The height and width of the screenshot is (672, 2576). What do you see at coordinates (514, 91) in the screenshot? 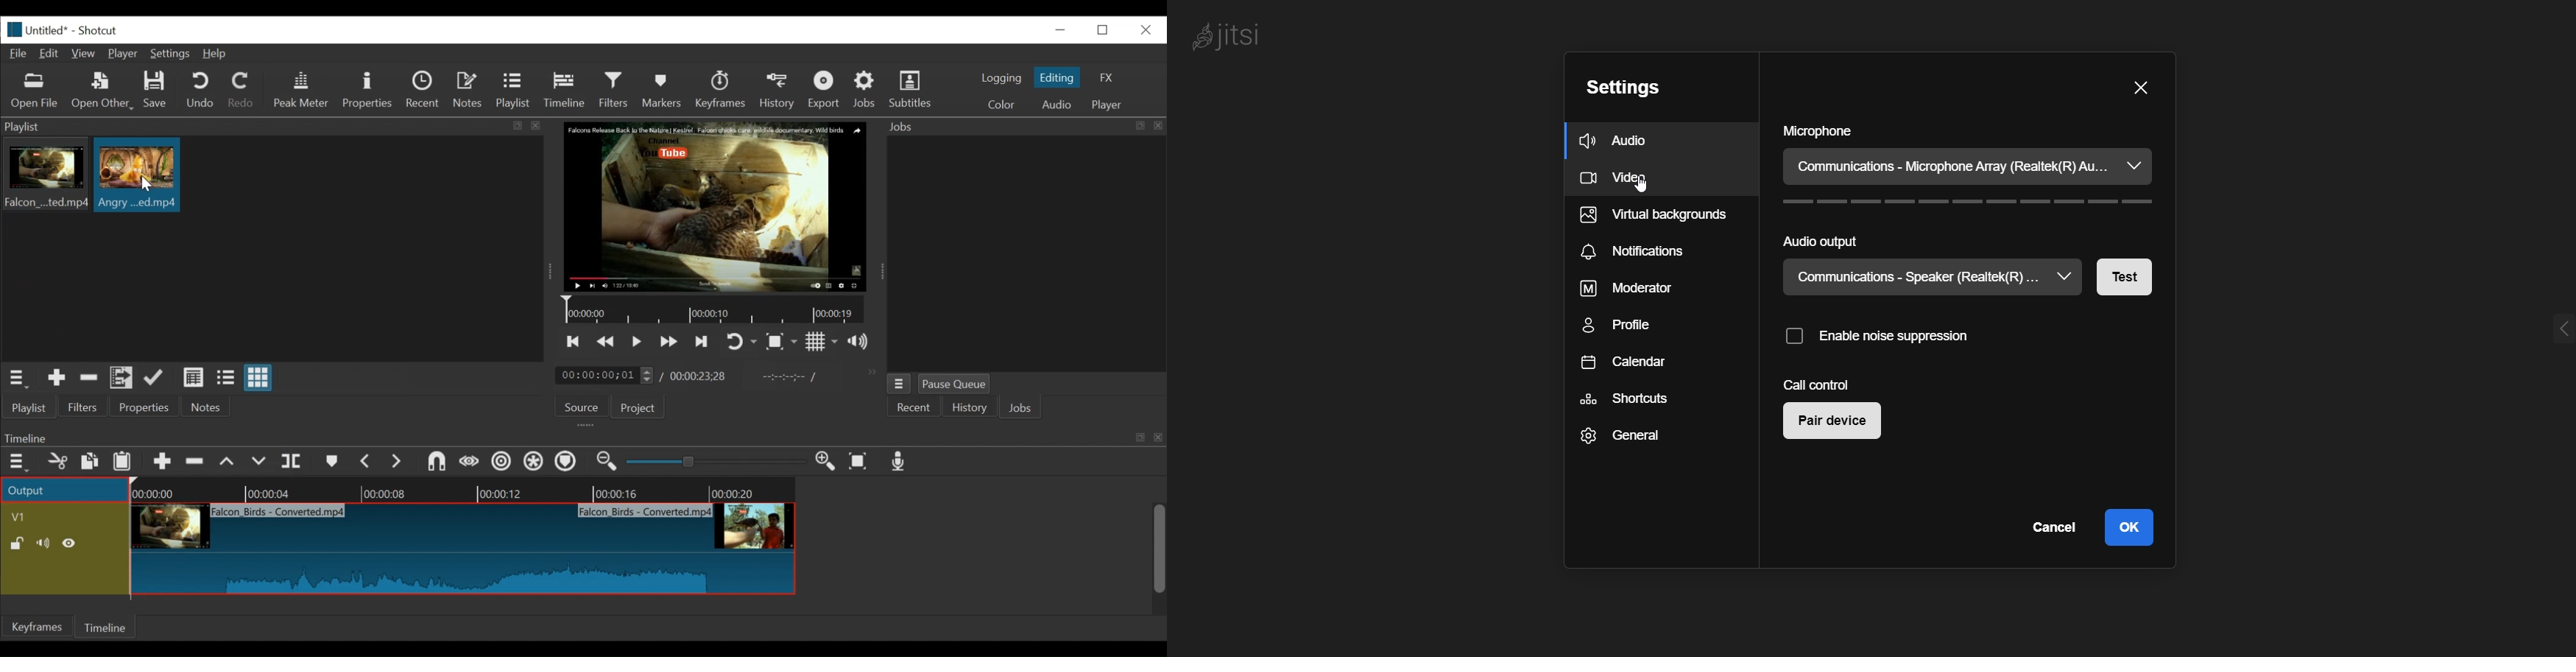
I see `Playlist` at bounding box center [514, 91].